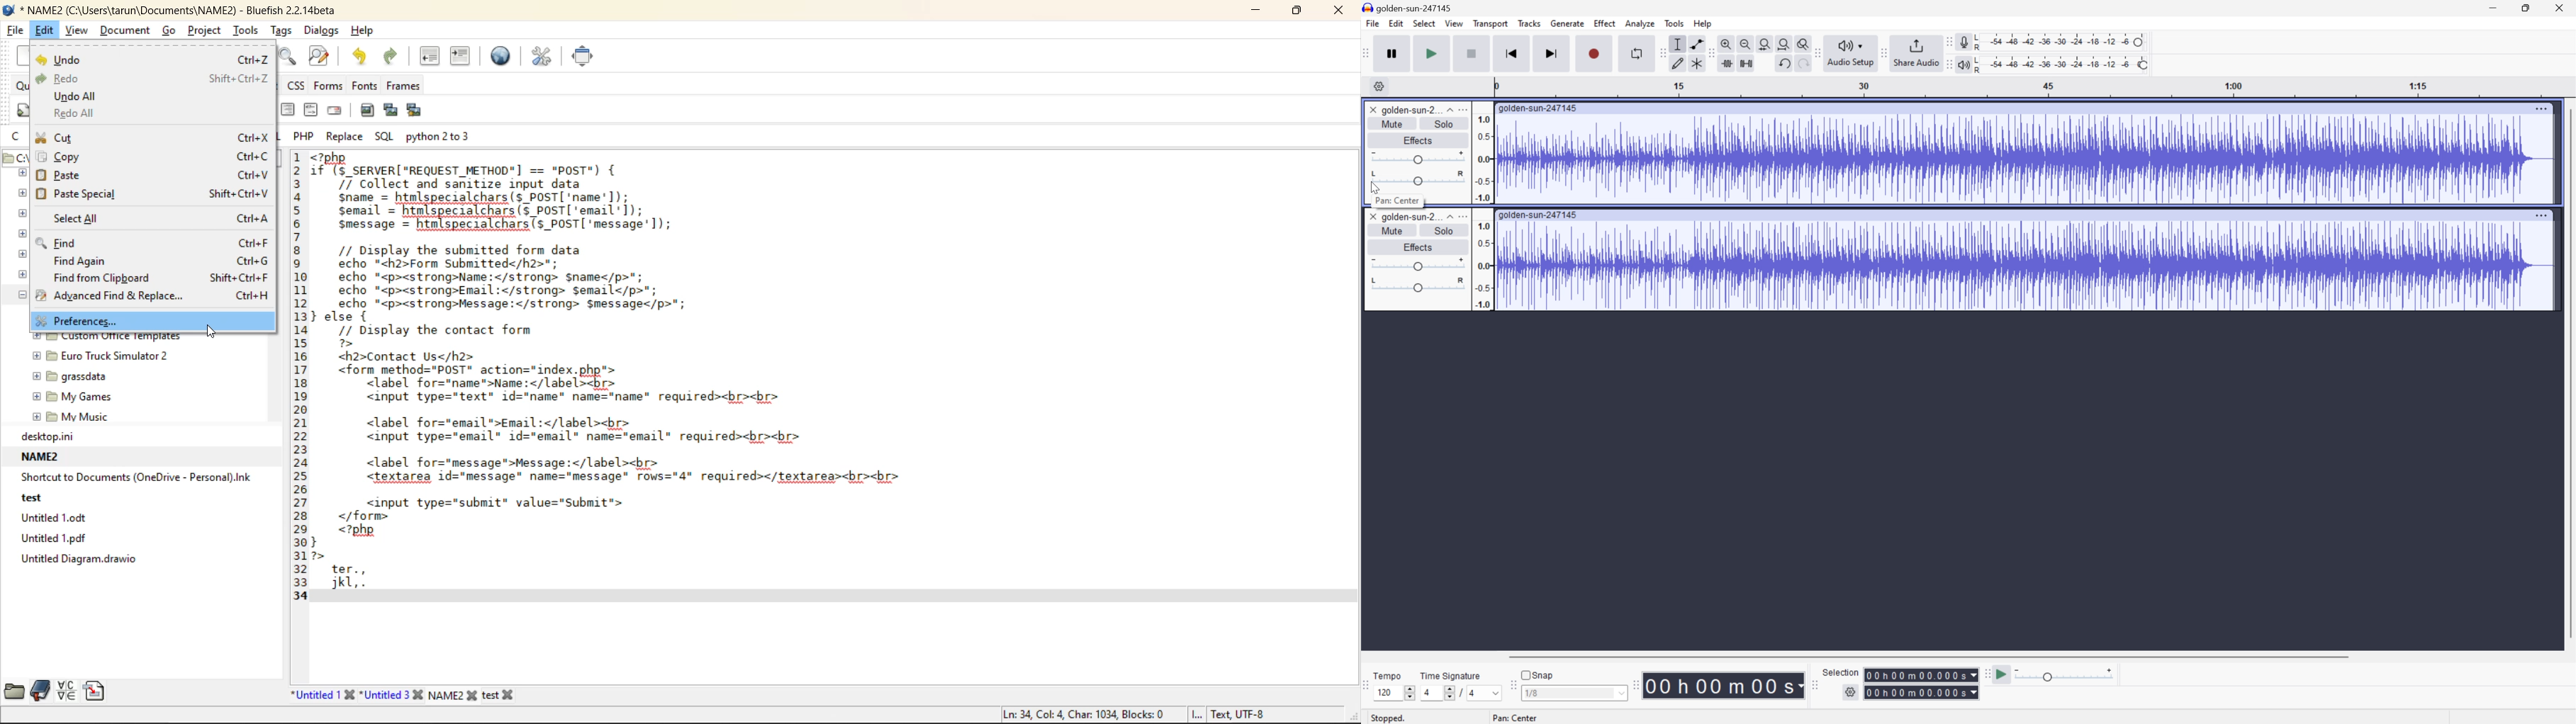  I want to click on file names, so click(408, 692).